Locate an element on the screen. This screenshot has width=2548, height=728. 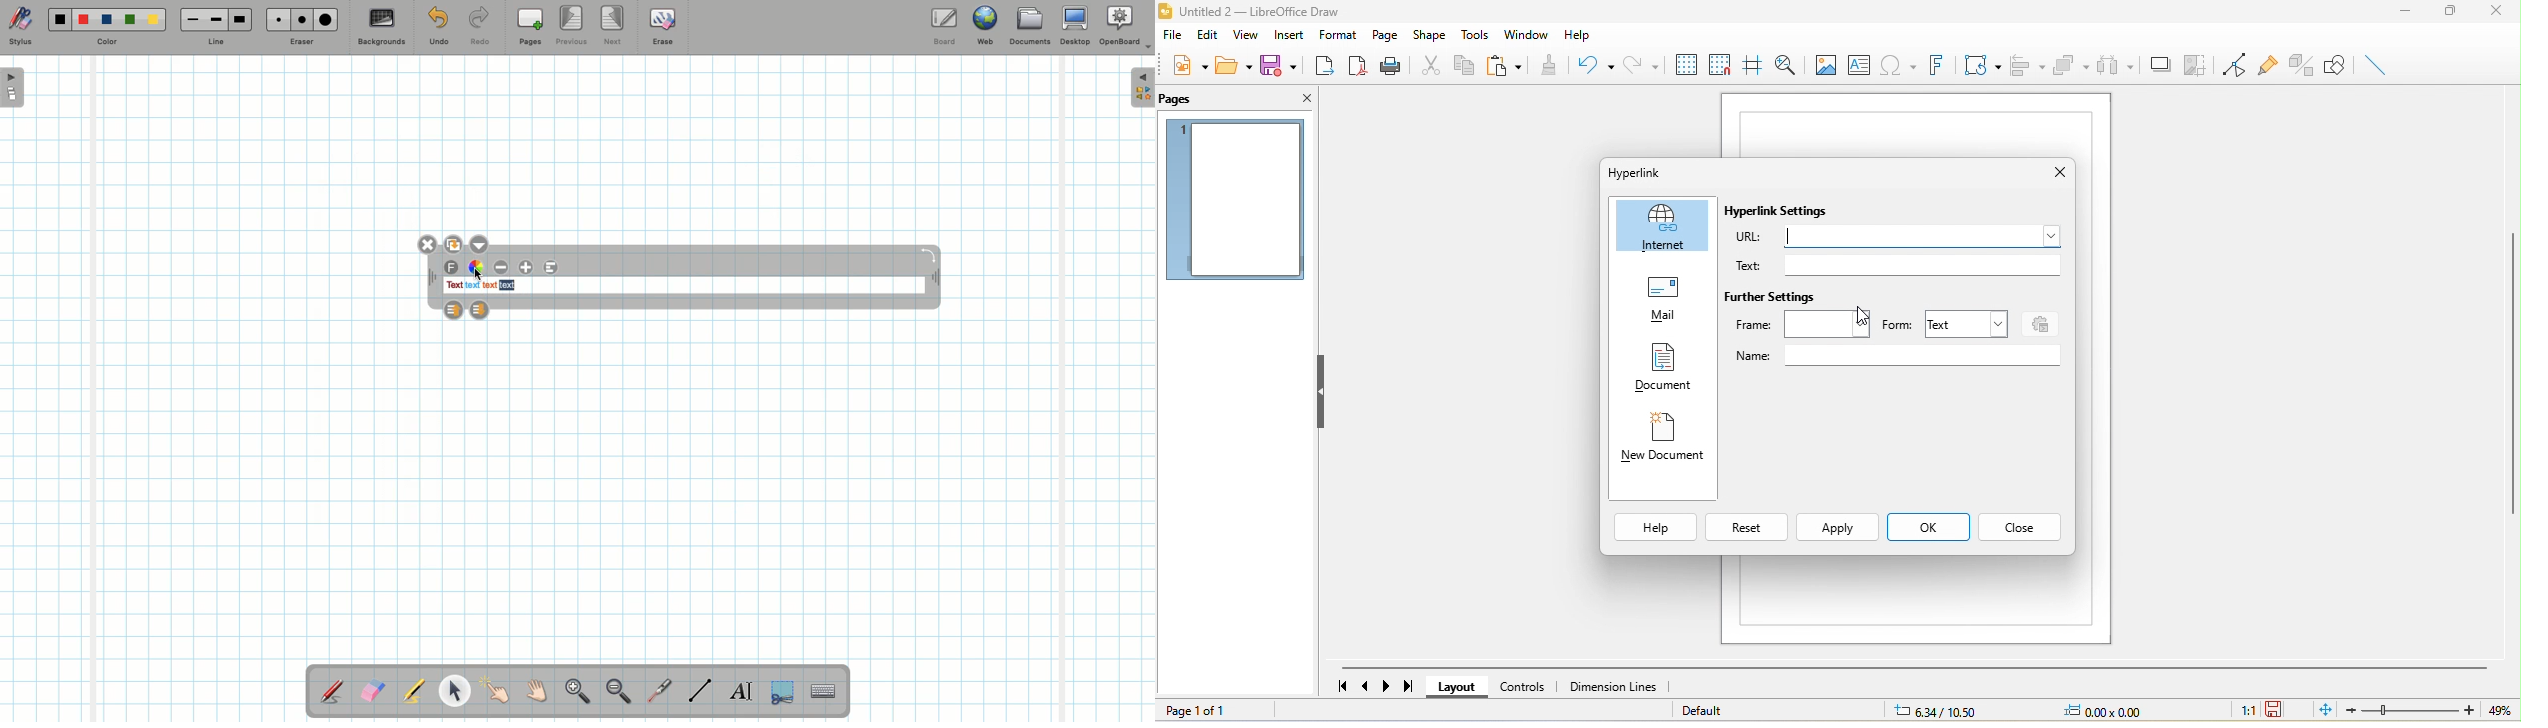
Libre Logo is located at coordinates (1164, 13).